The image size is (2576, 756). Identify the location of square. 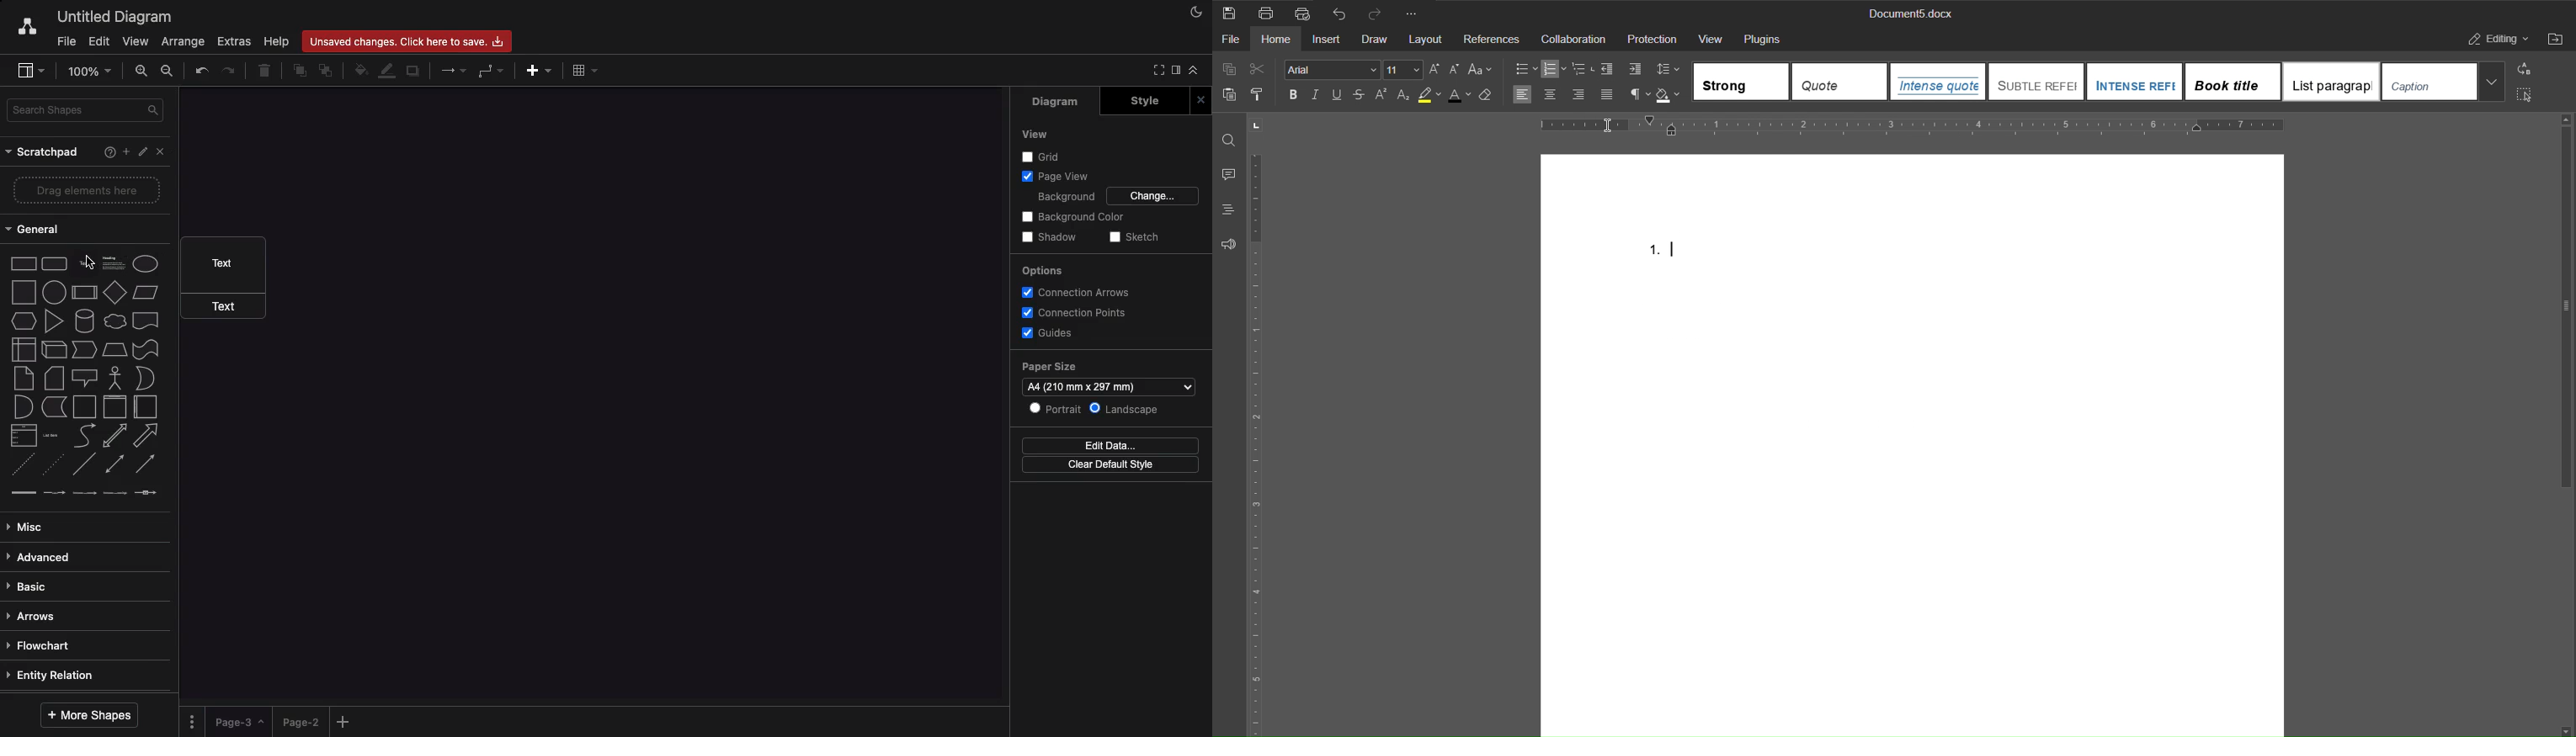
(24, 292).